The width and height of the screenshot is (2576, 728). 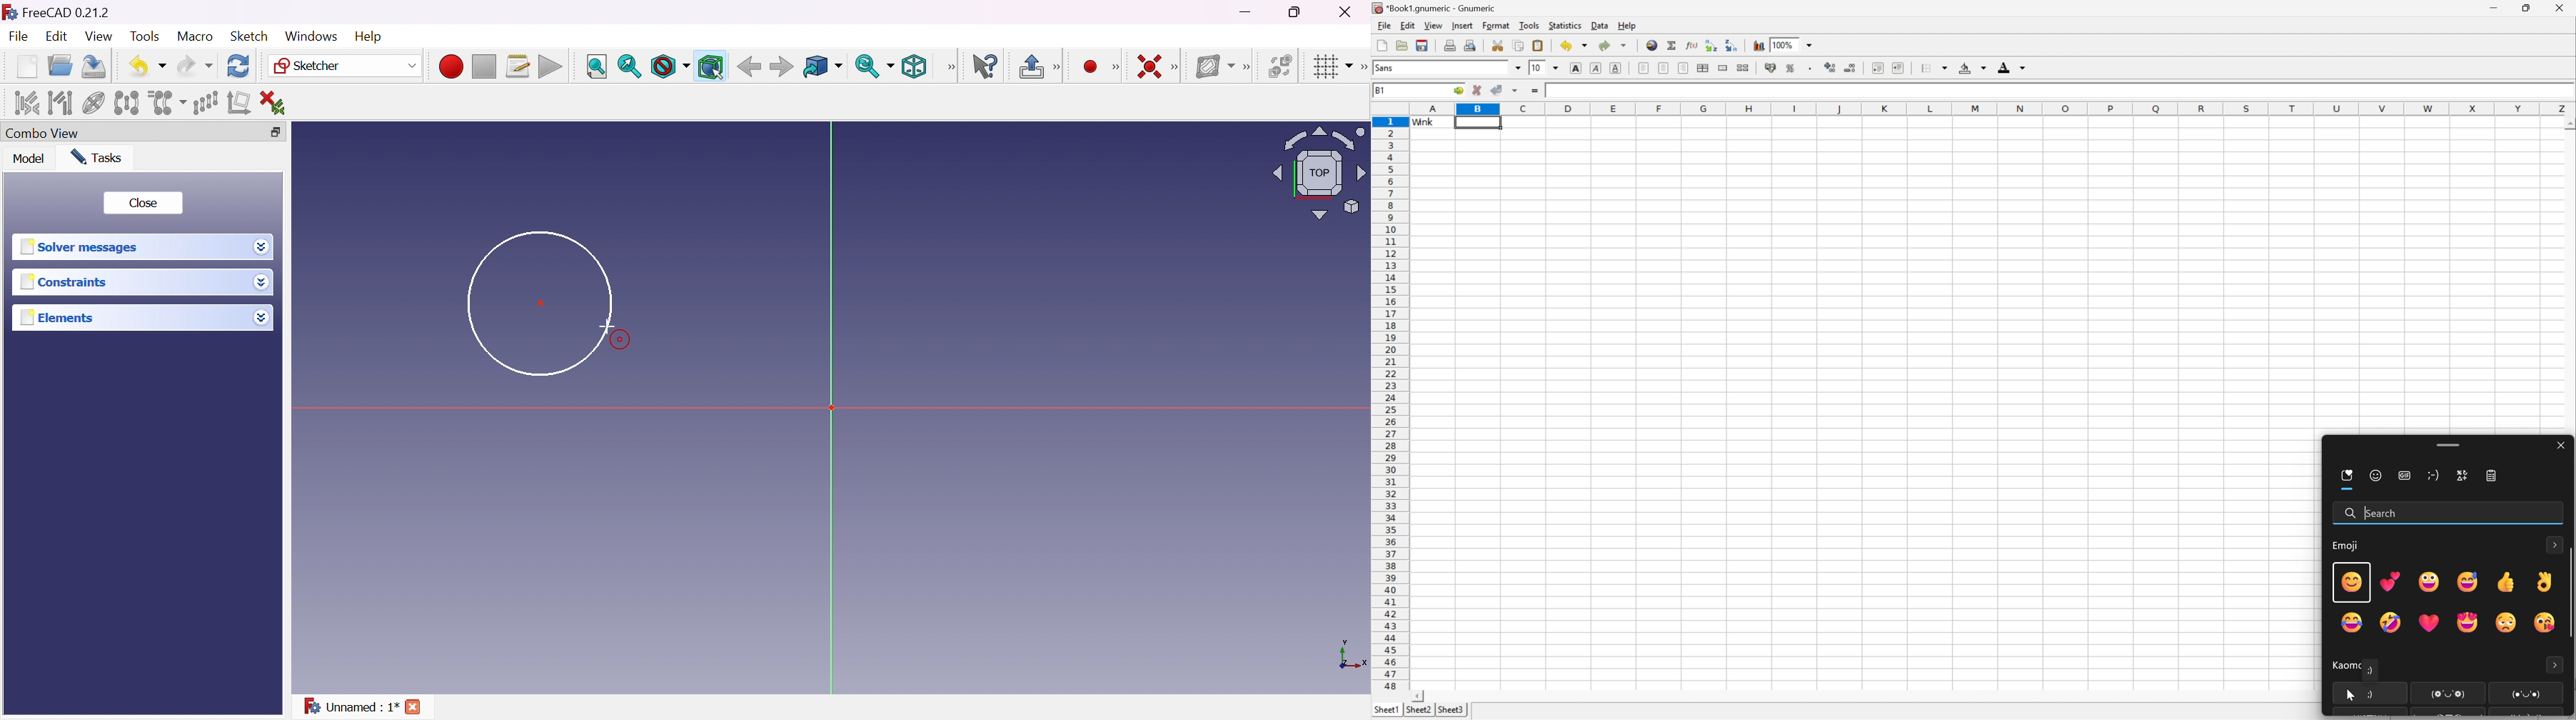 What do you see at coordinates (540, 302) in the screenshot?
I see `circle` at bounding box center [540, 302].